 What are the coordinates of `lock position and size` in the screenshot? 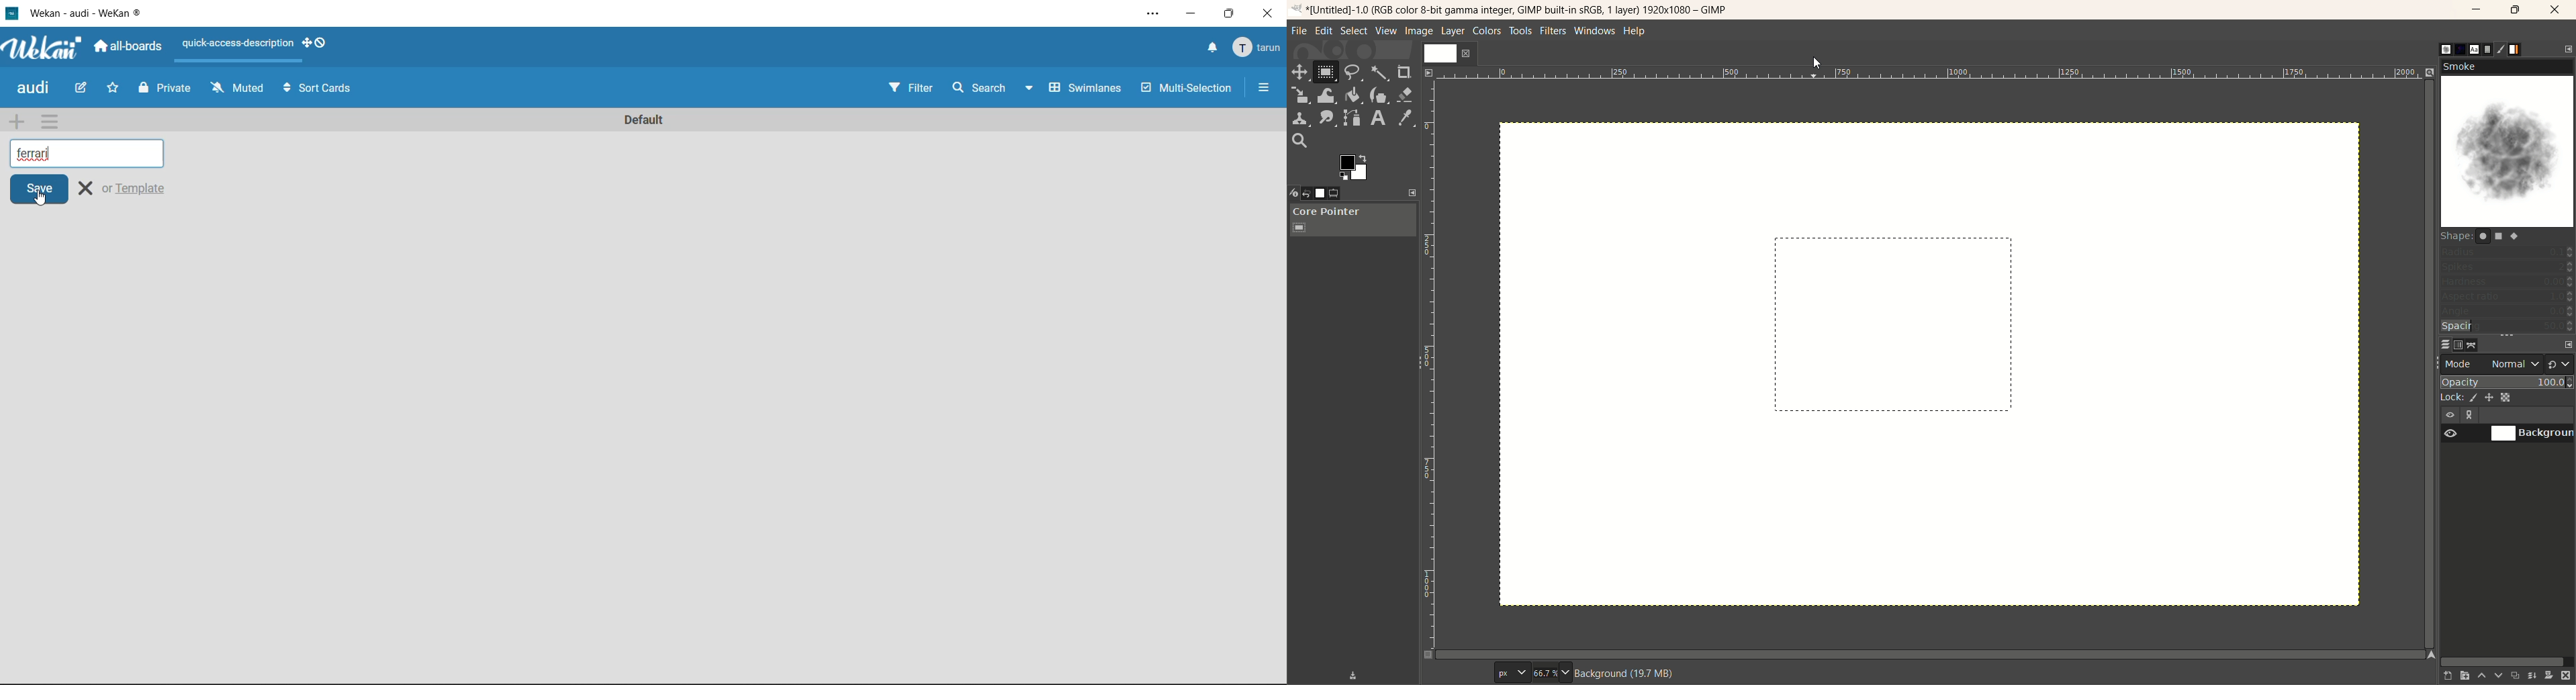 It's located at (2487, 397).